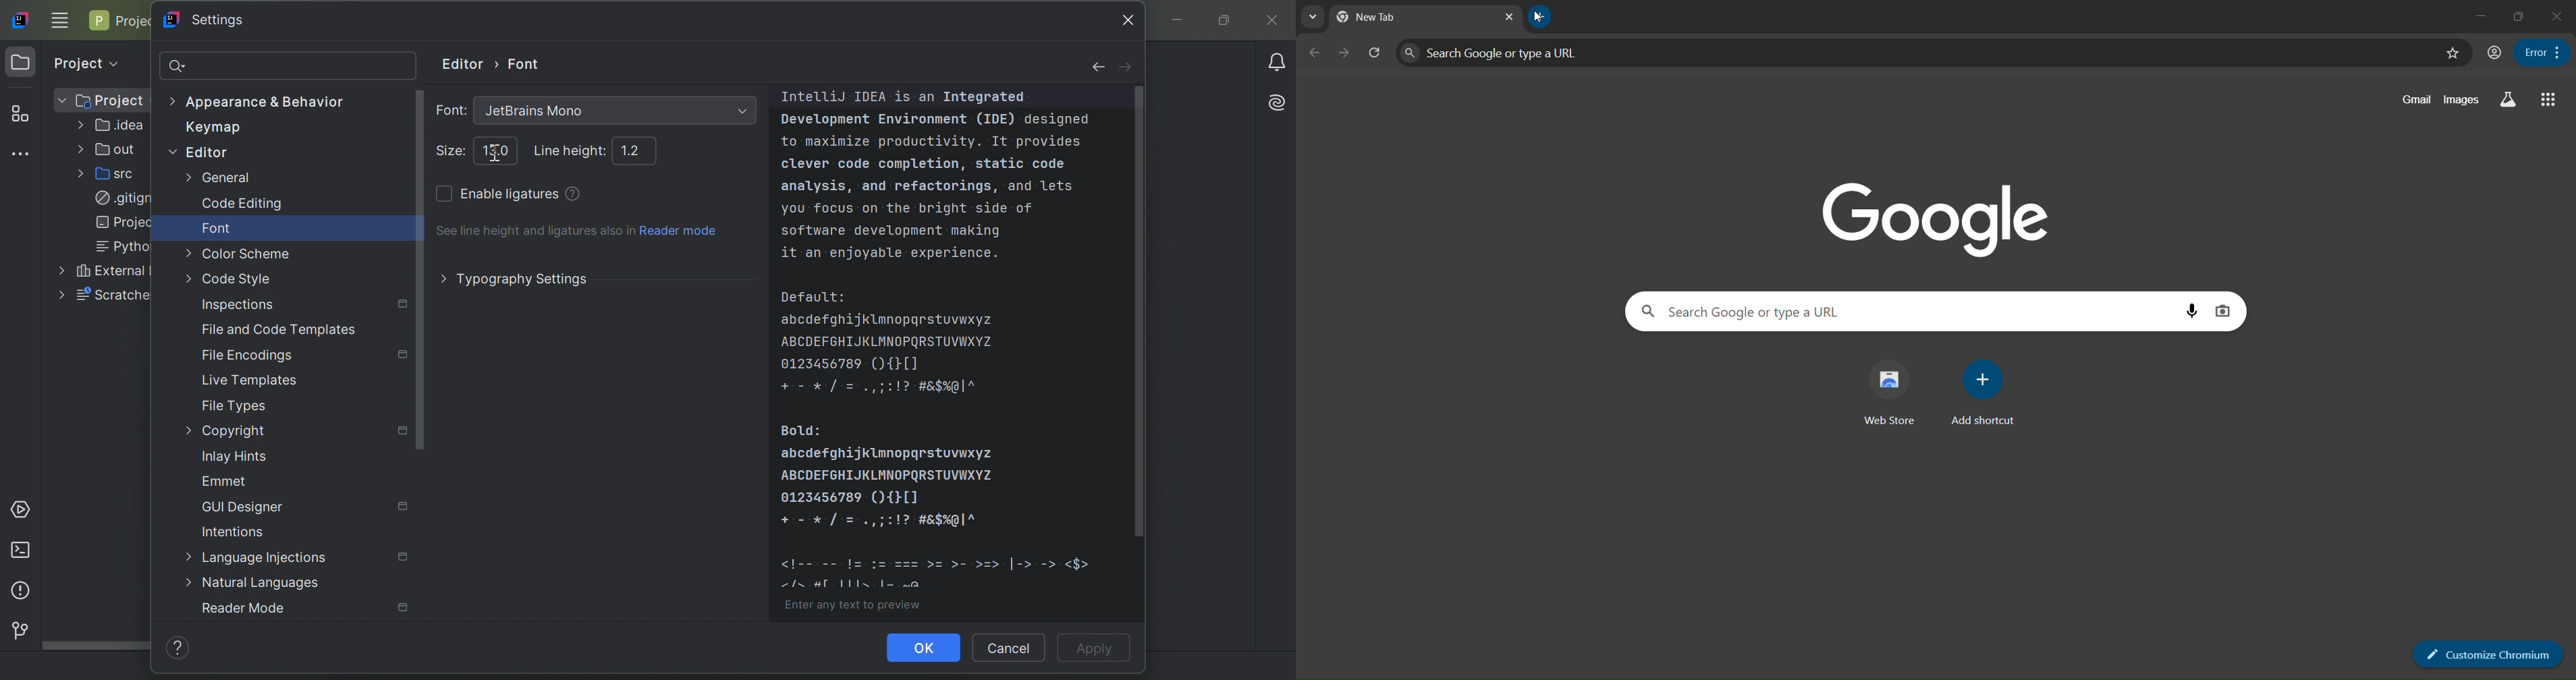 The image size is (2576, 700). What do you see at coordinates (244, 507) in the screenshot?
I see `GUI Designer` at bounding box center [244, 507].